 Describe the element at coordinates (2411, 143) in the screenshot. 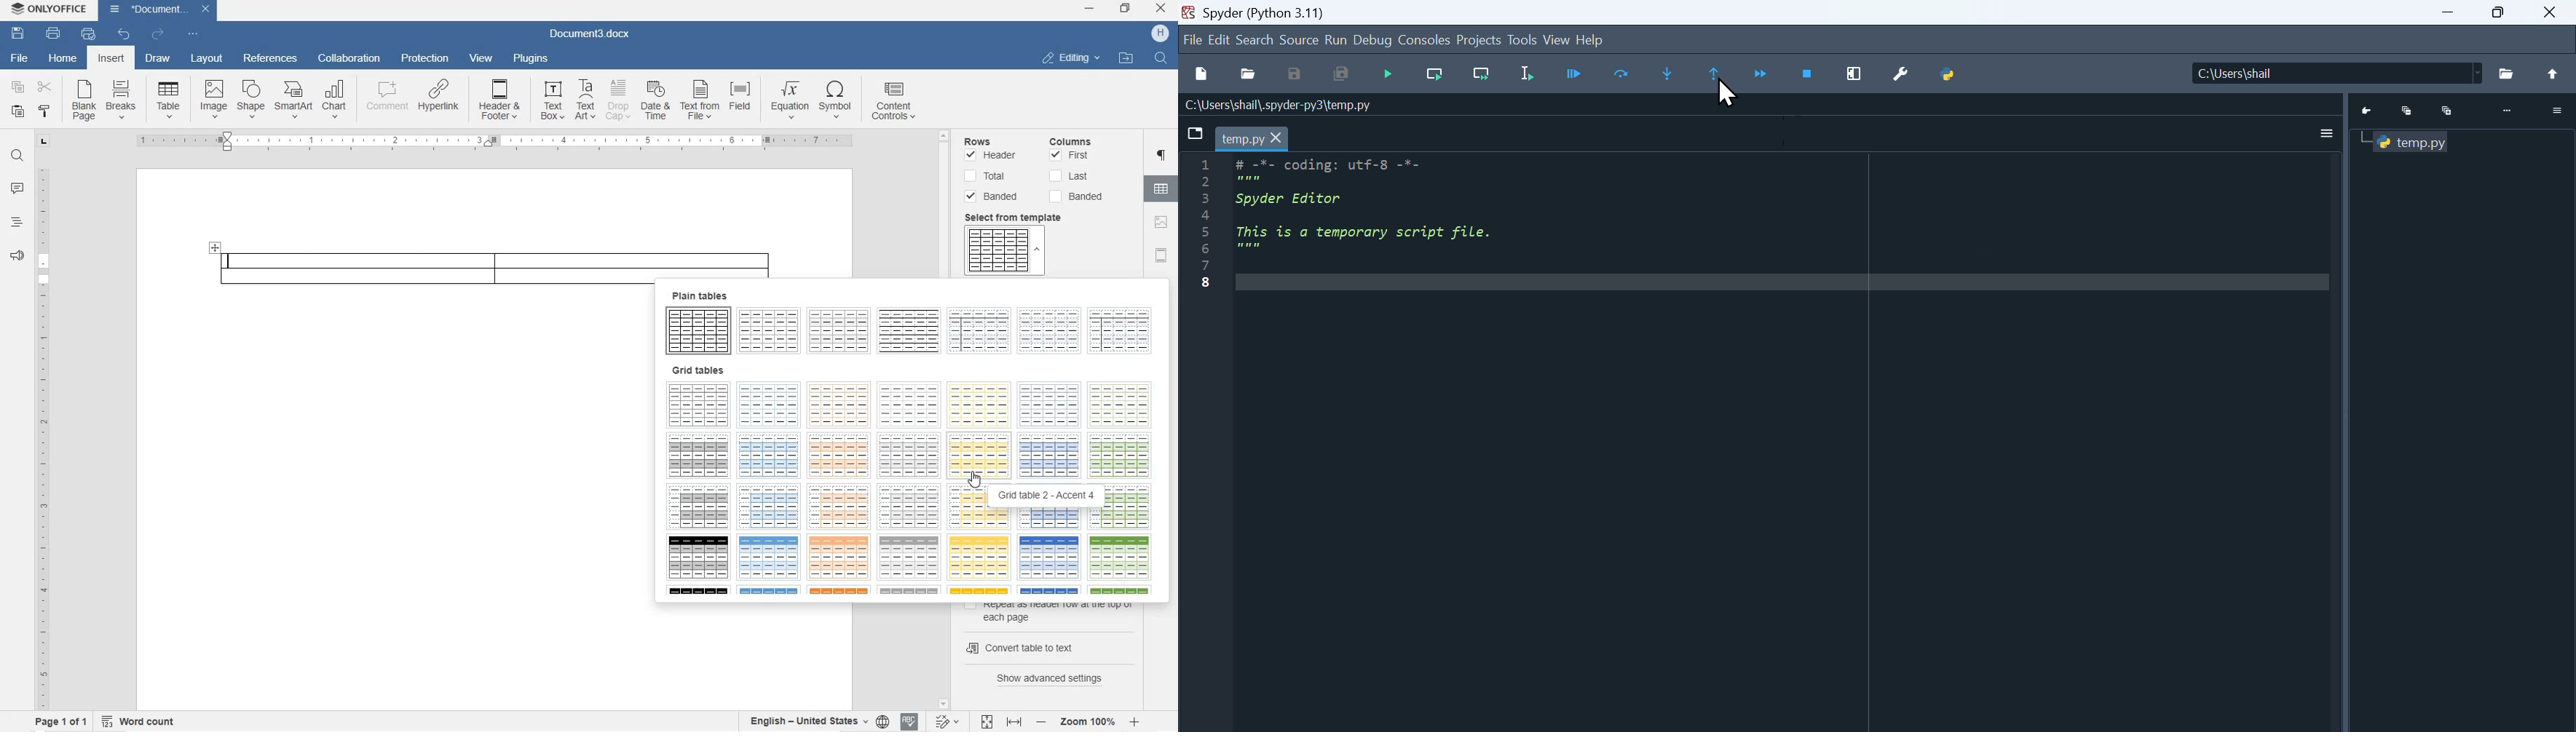

I see `Python console` at that location.